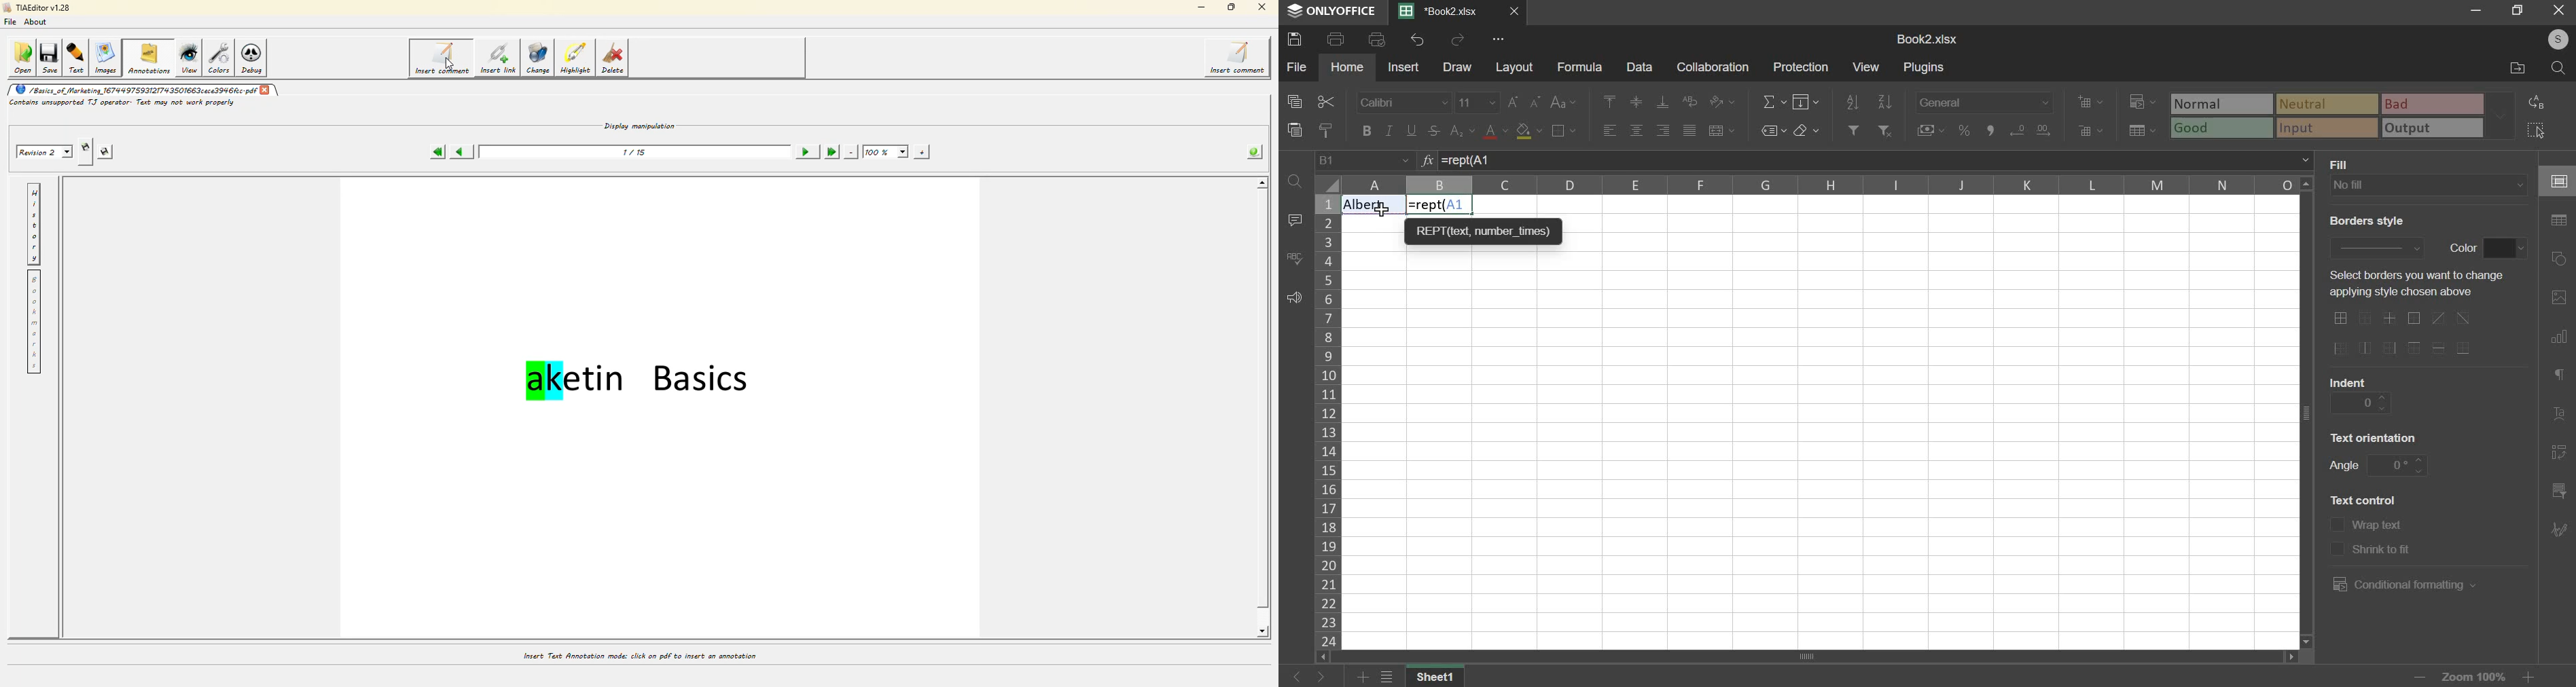 Image resolution: width=2576 pixels, height=700 pixels. I want to click on close, so click(2558, 12).